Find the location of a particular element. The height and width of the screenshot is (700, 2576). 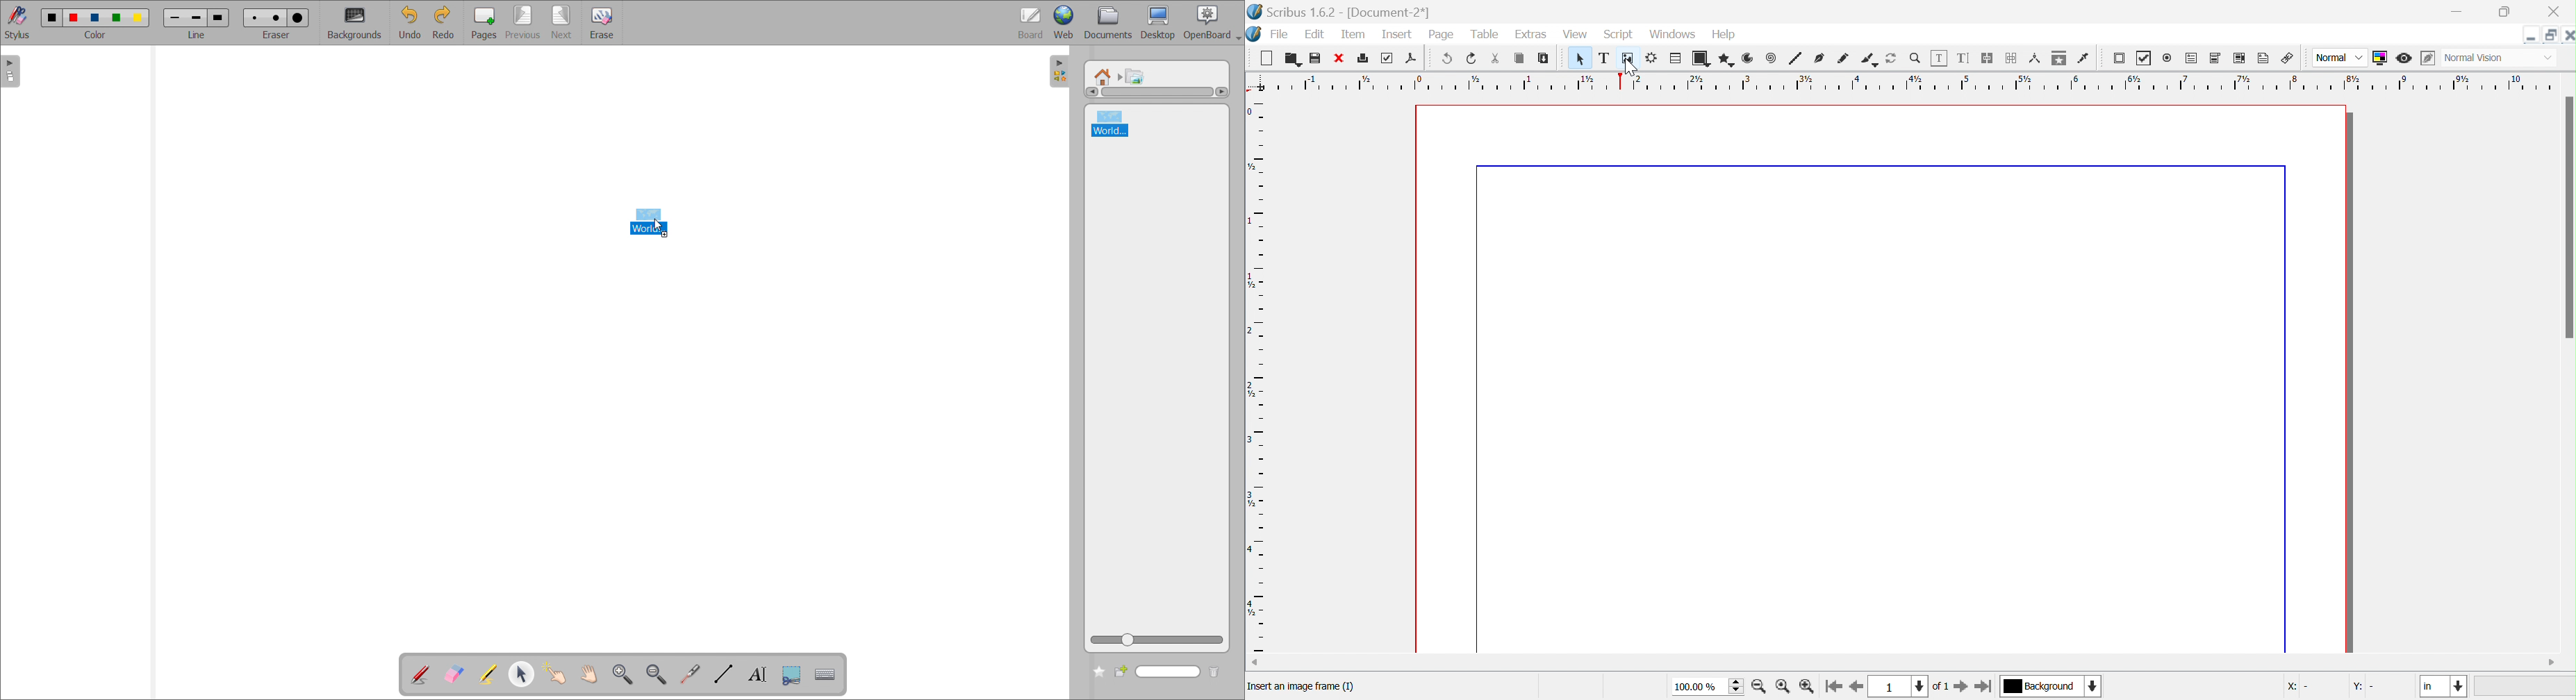

ruler is located at coordinates (1905, 81).